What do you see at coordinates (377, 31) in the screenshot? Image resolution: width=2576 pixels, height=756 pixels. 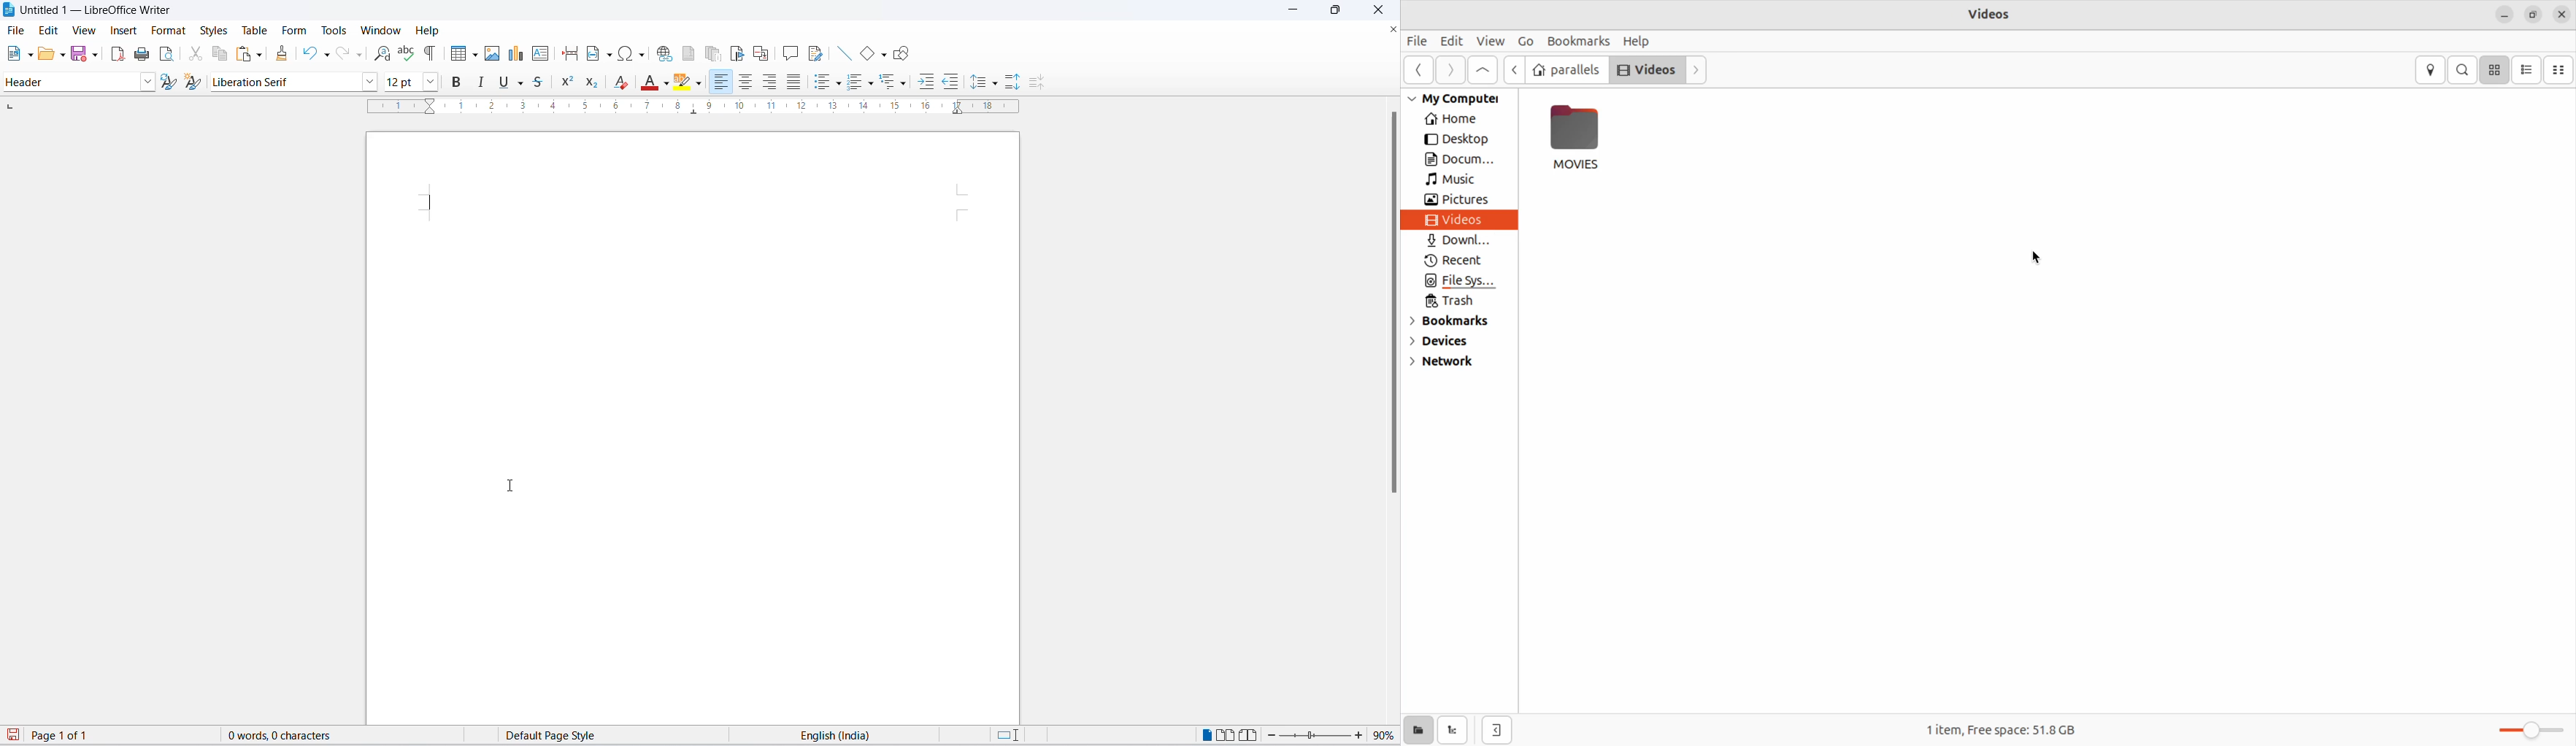 I see `window` at bounding box center [377, 31].